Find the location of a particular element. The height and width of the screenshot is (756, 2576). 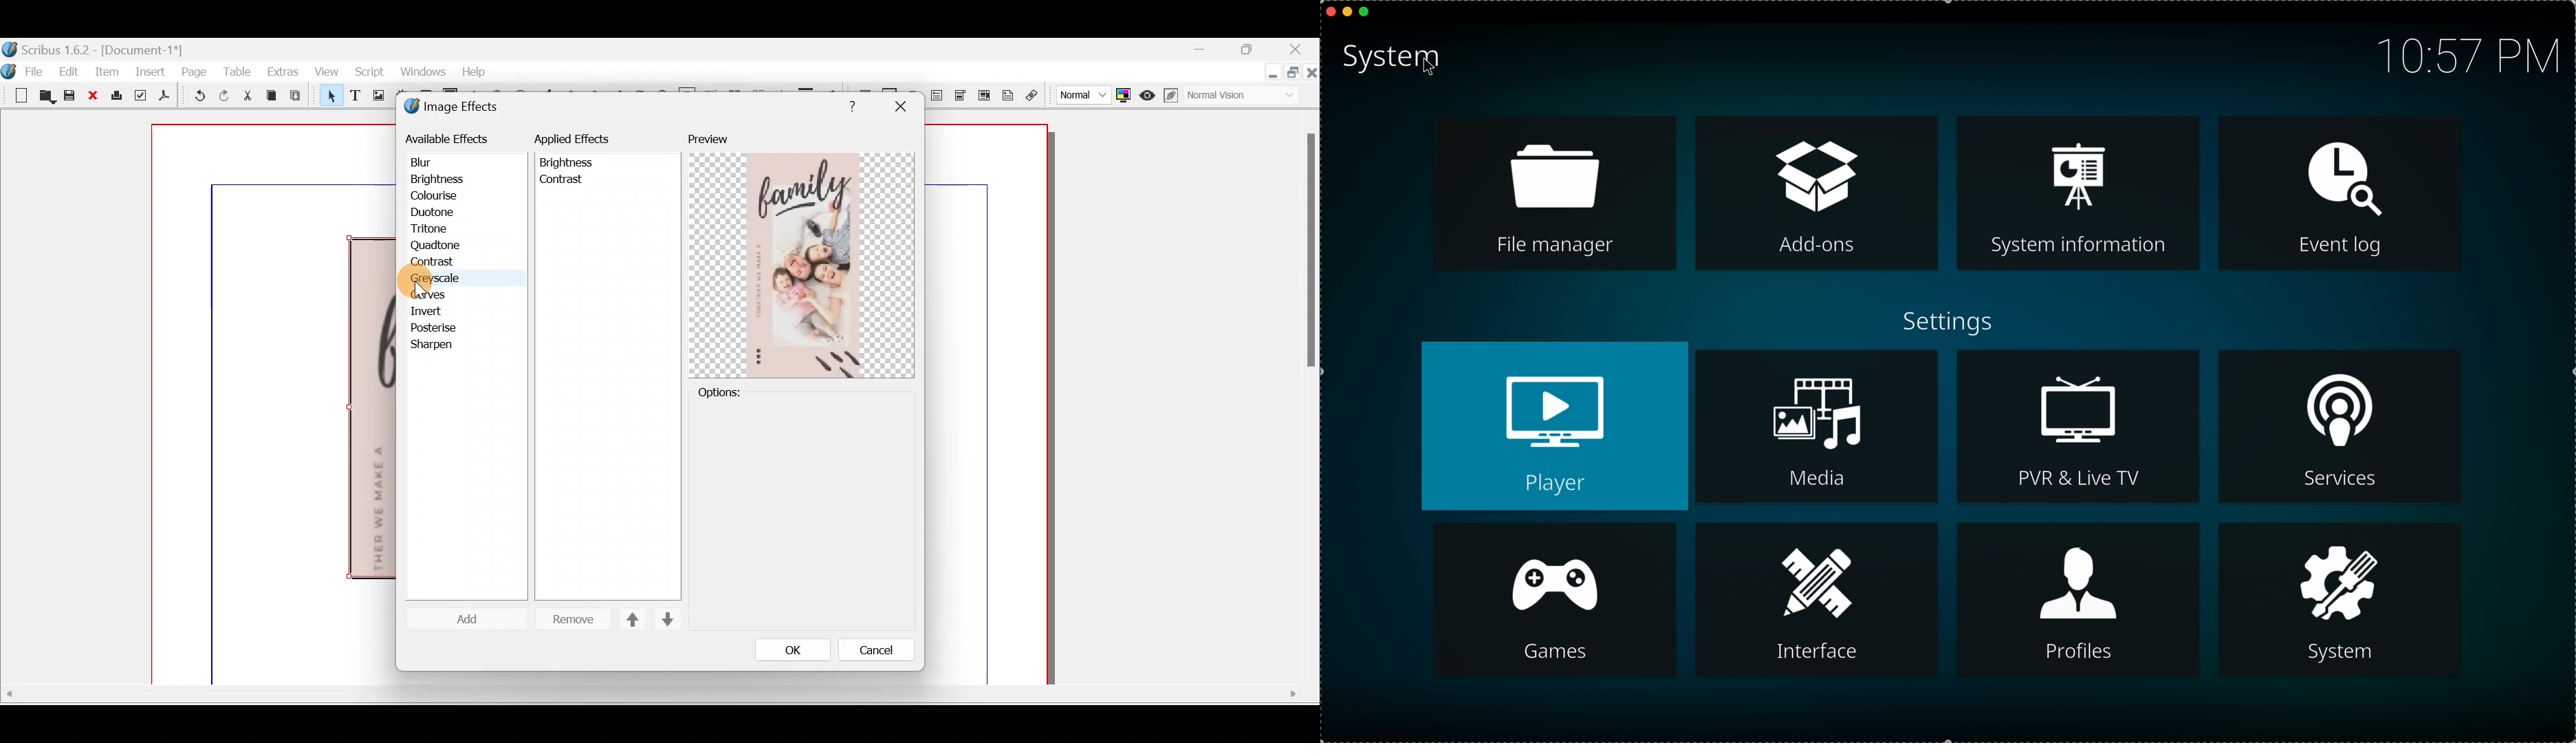

Cut is located at coordinates (248, 96).